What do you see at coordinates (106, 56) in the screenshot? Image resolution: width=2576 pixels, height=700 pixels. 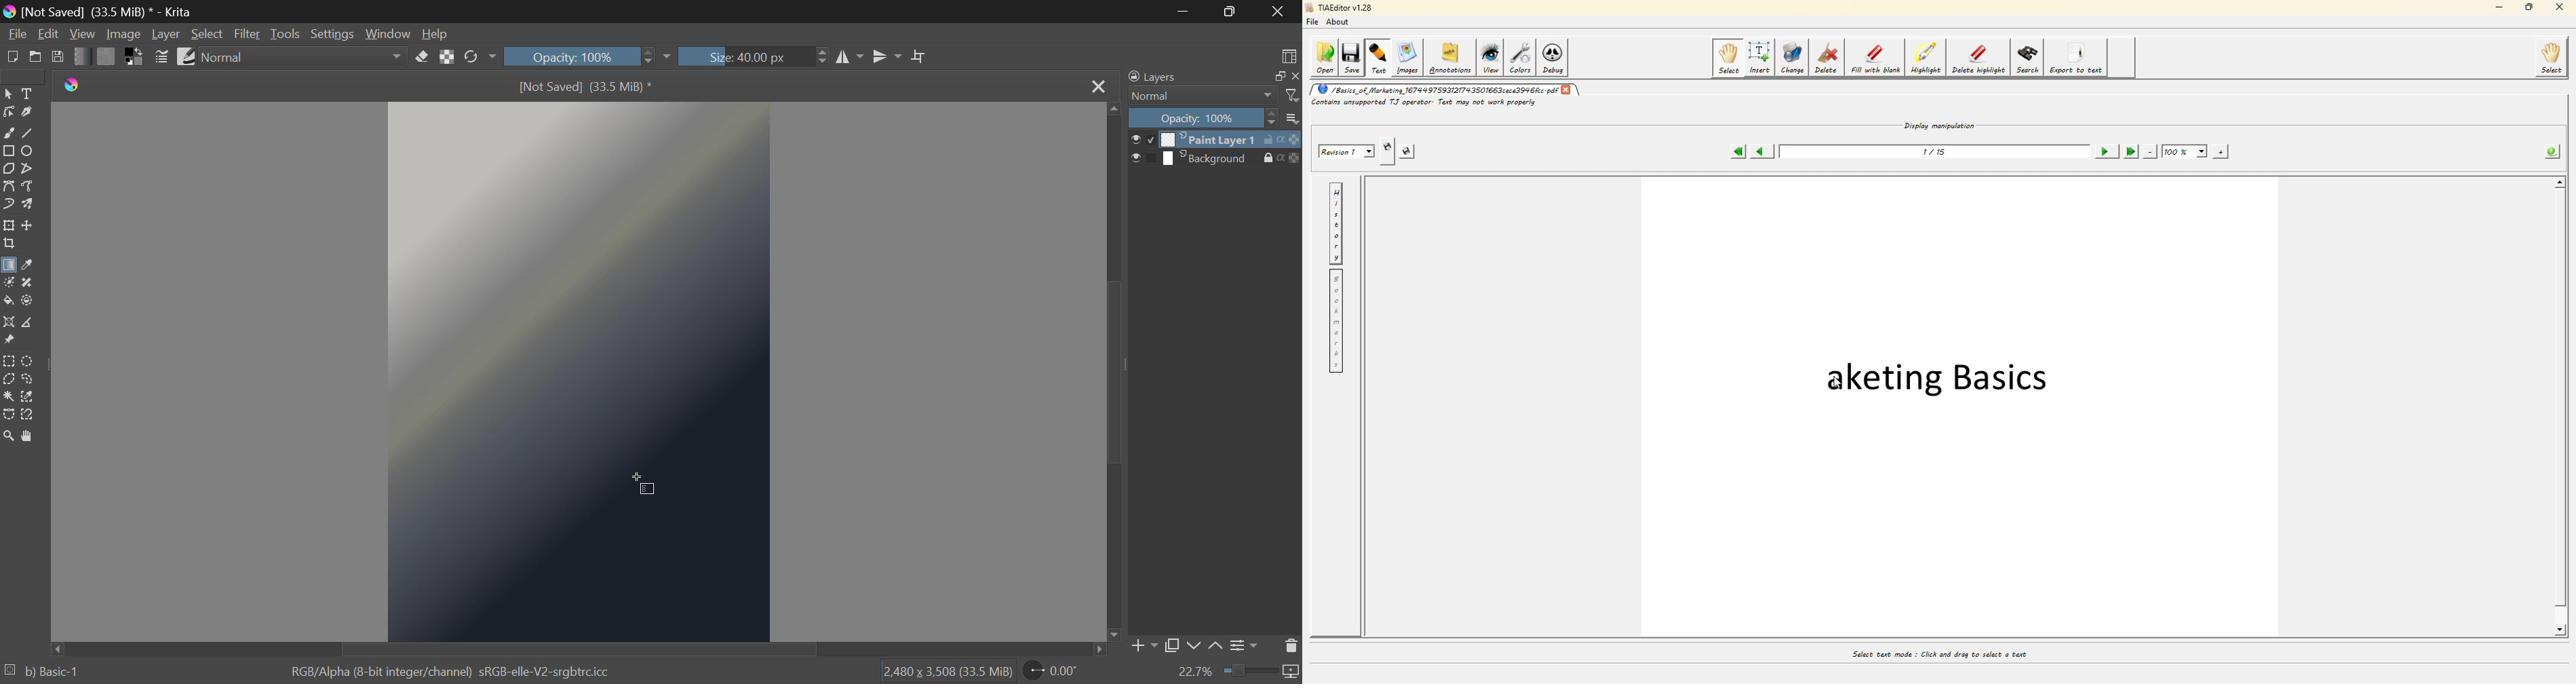 I see `Pattern` at bounding box center [106, 56].